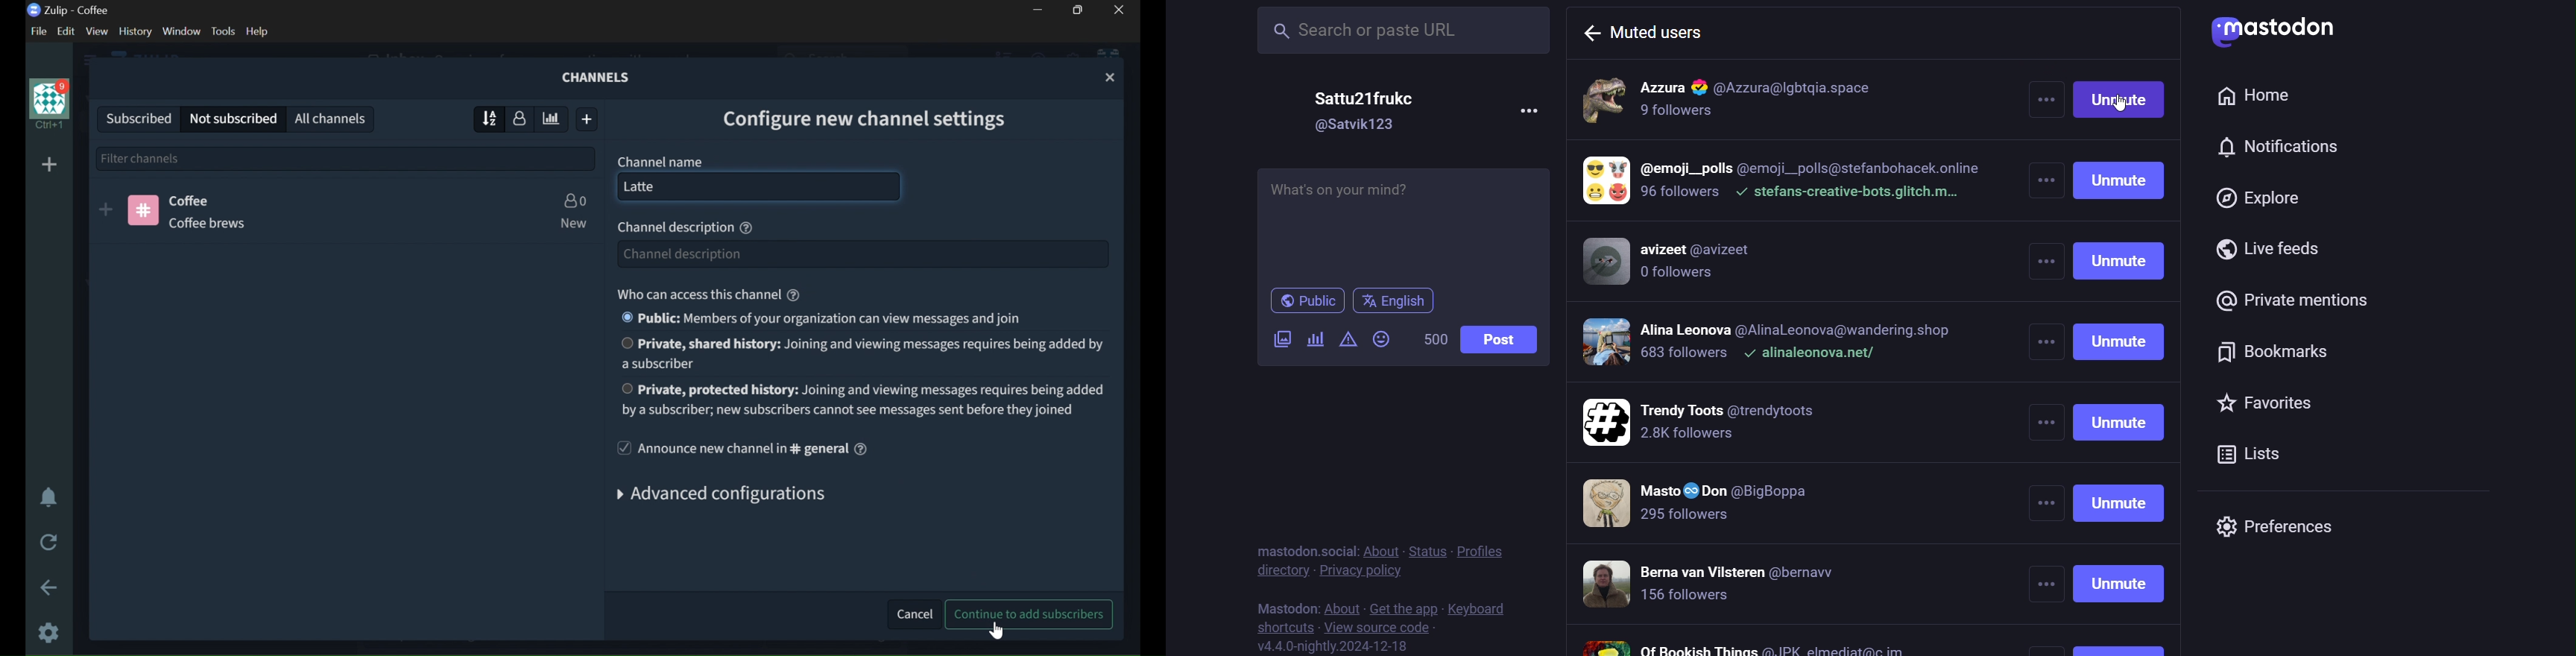  Describe the element at coordinates (50, 541) in the screenshot. I see `RELOAD` at that location.